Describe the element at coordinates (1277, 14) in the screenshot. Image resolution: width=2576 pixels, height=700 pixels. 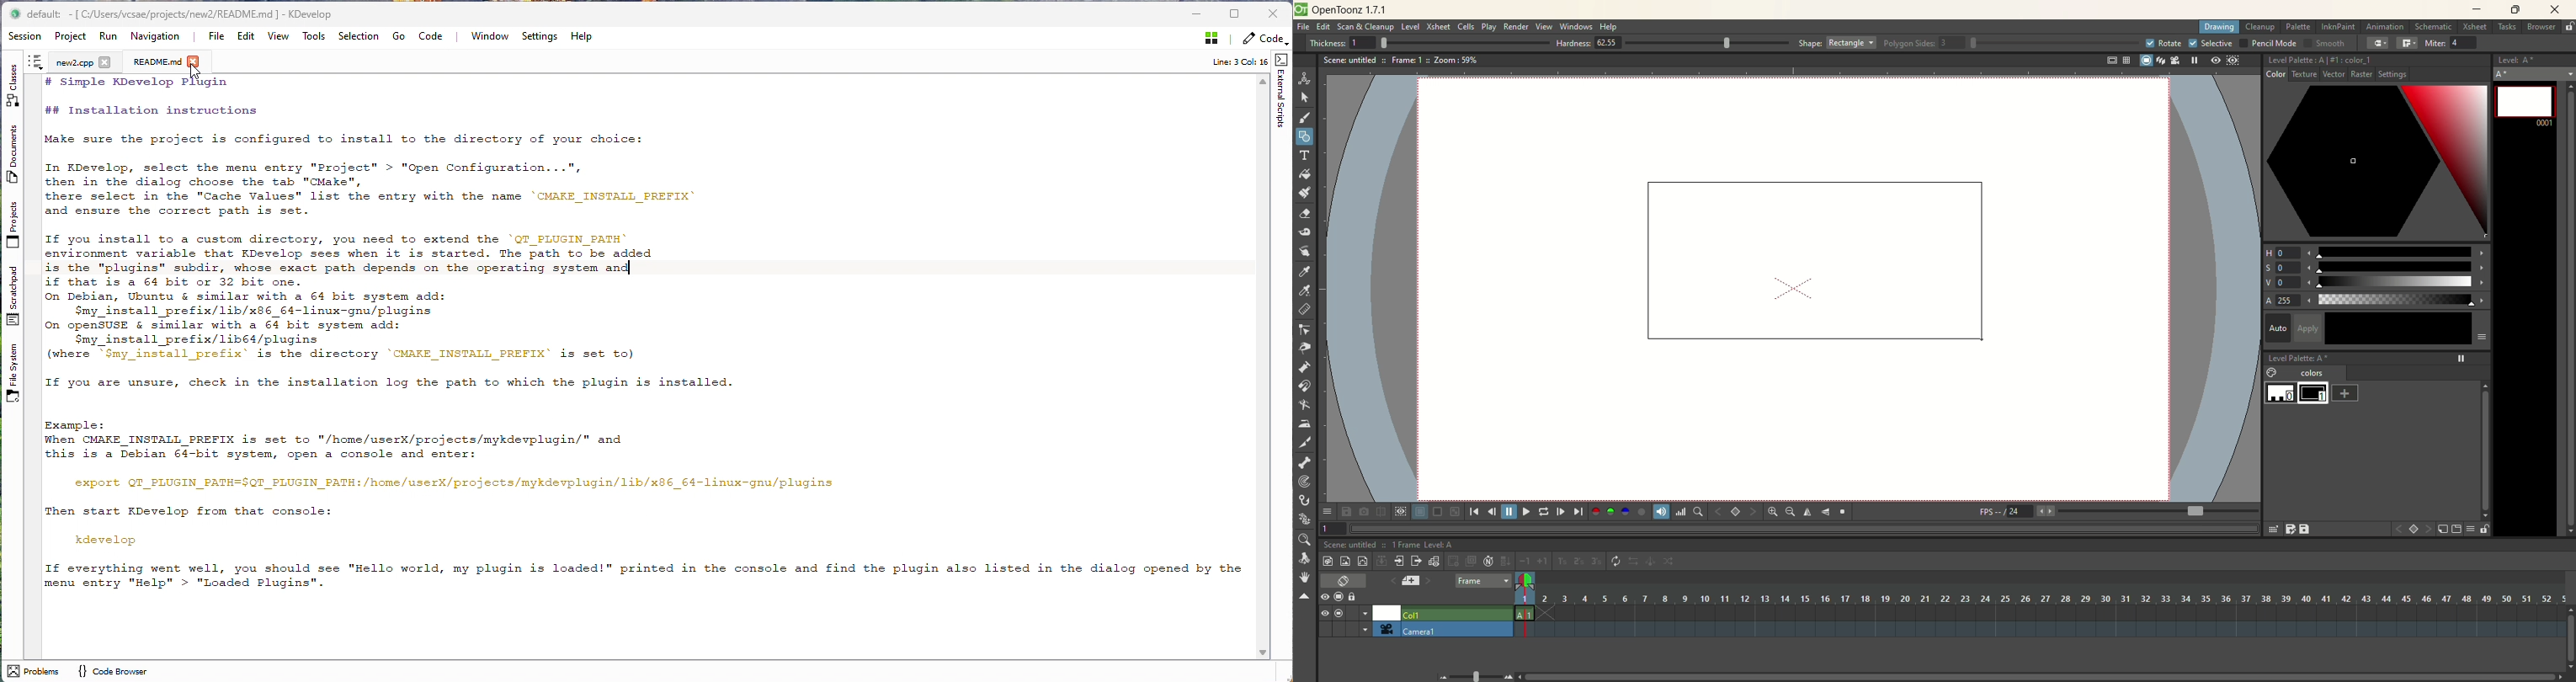
I see `Close` at that location.